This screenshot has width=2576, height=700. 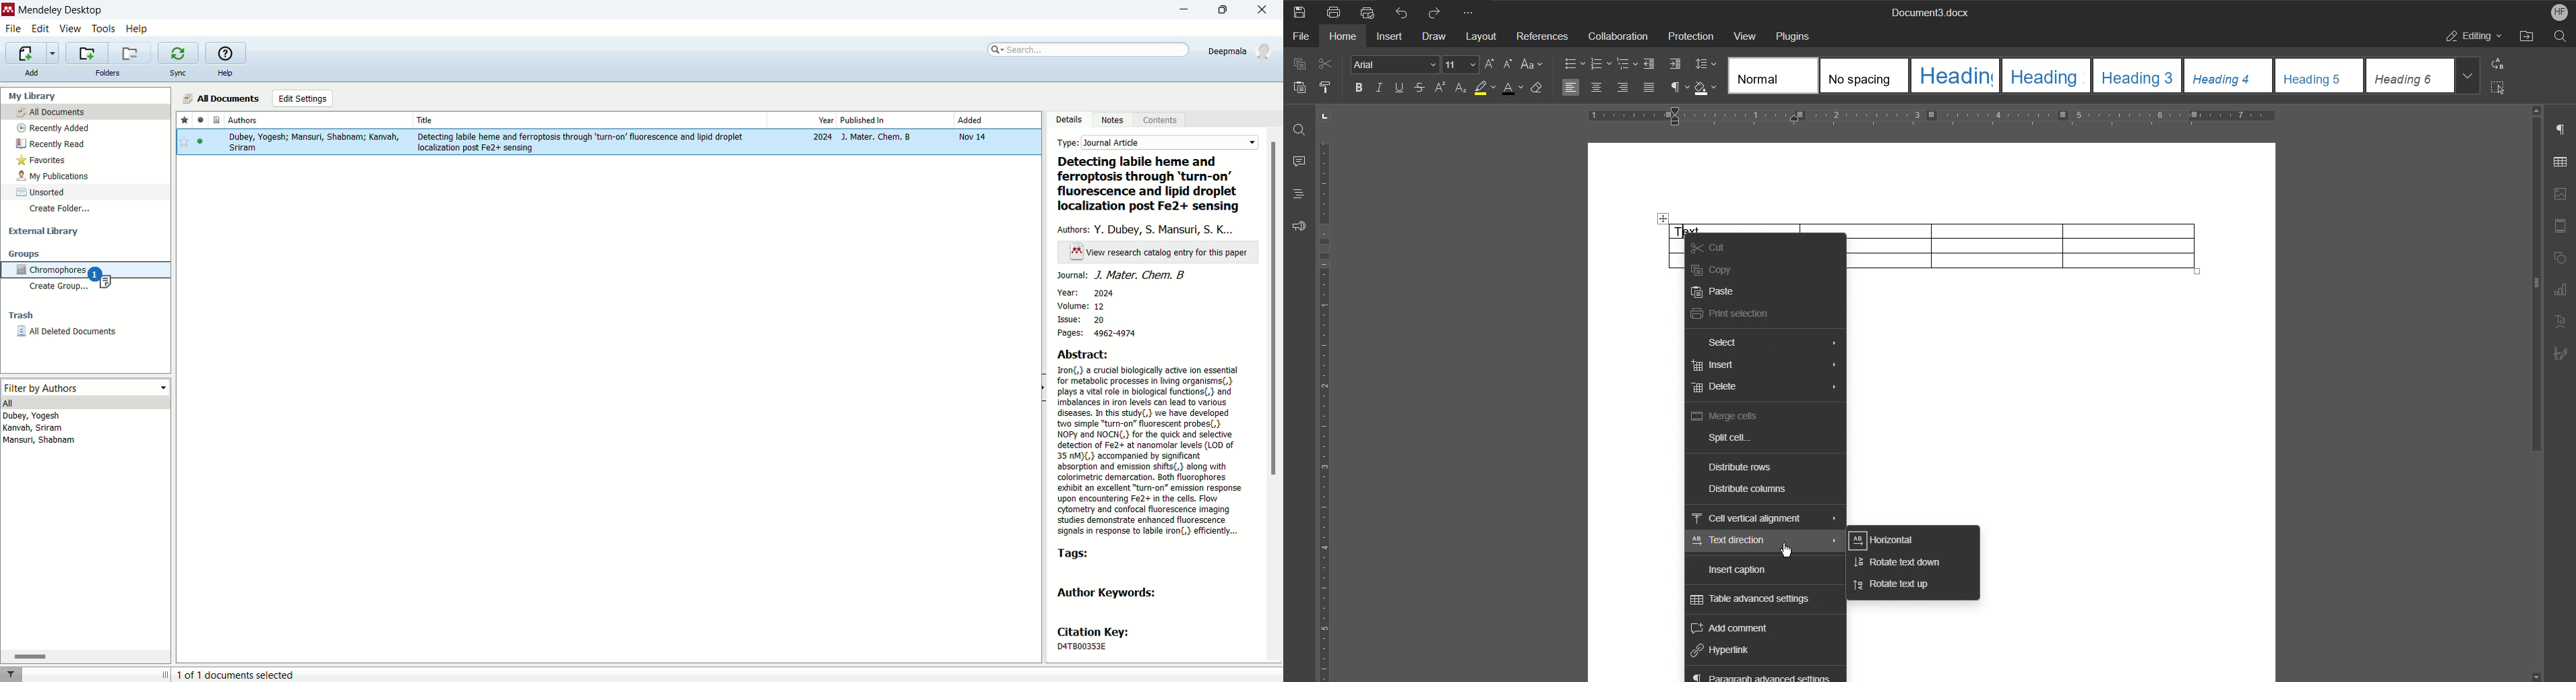 I want to click on vertical scroll bar, so click(x=1276, y=394).